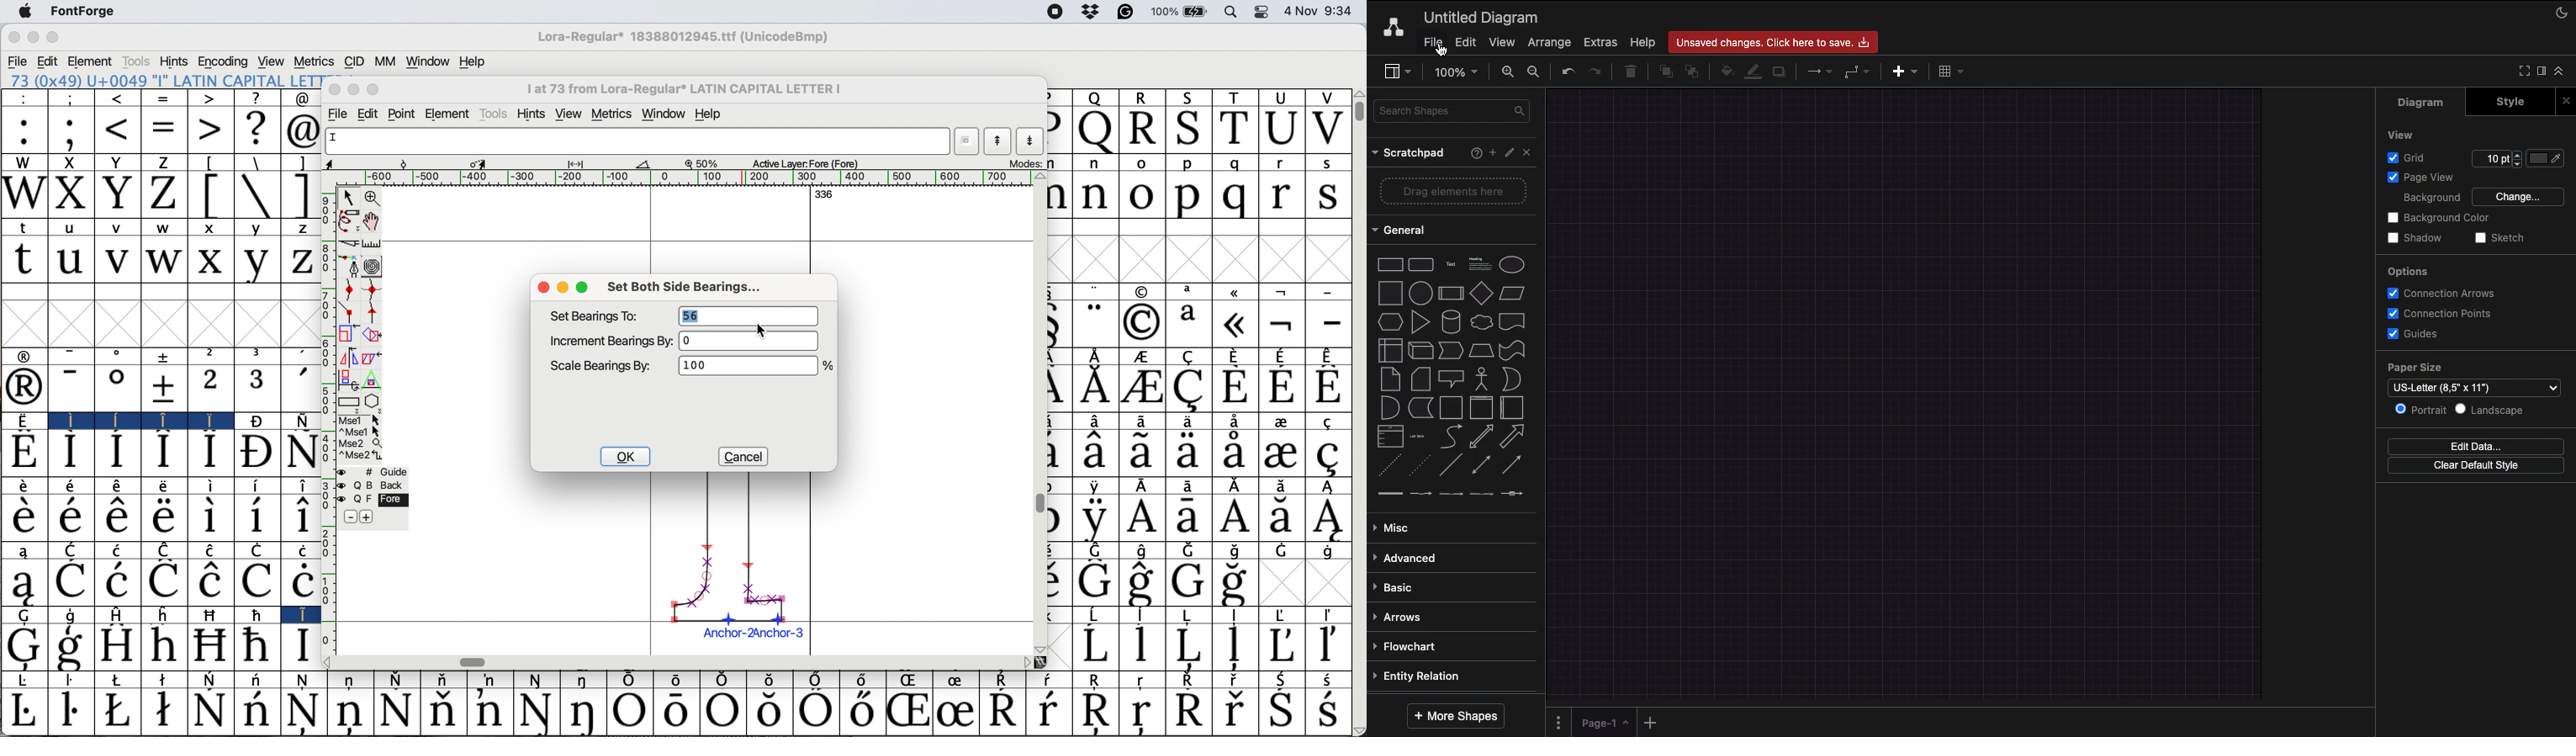 The image size is (2576, 756). What do you see at coordinates (1188, 422) in the screenshot?
I see `Symbol` at bounding box center [1188, 422].